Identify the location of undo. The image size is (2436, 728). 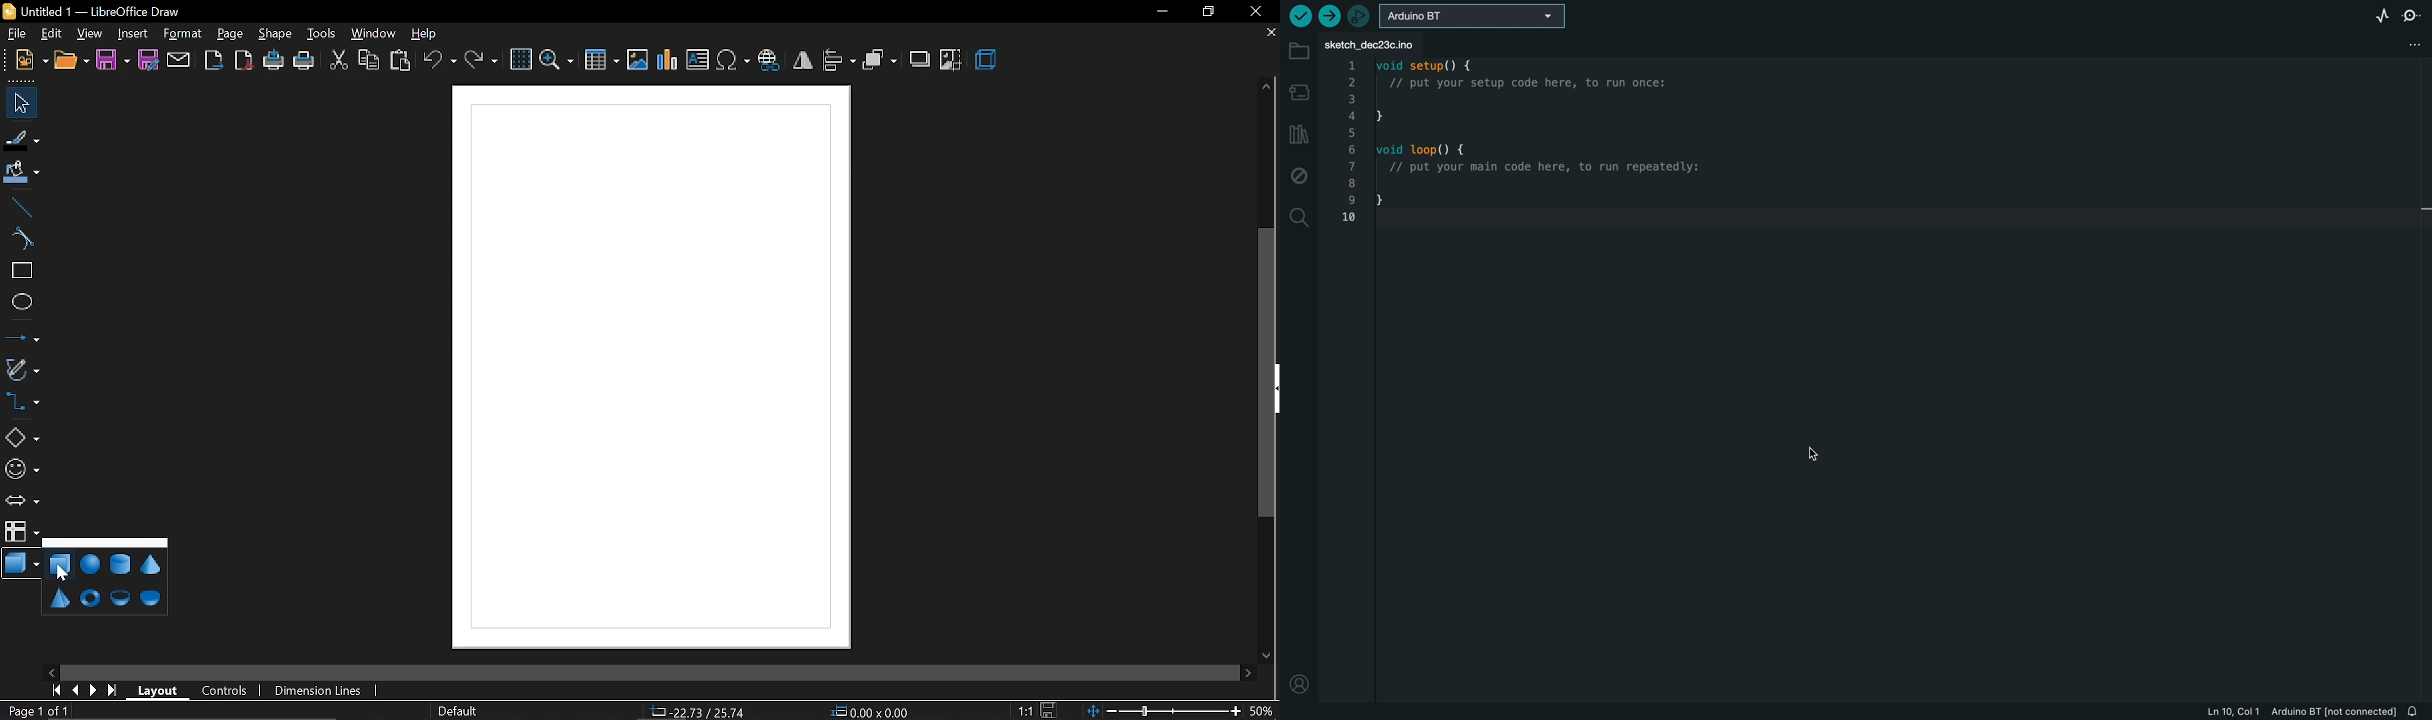
(440, 62).